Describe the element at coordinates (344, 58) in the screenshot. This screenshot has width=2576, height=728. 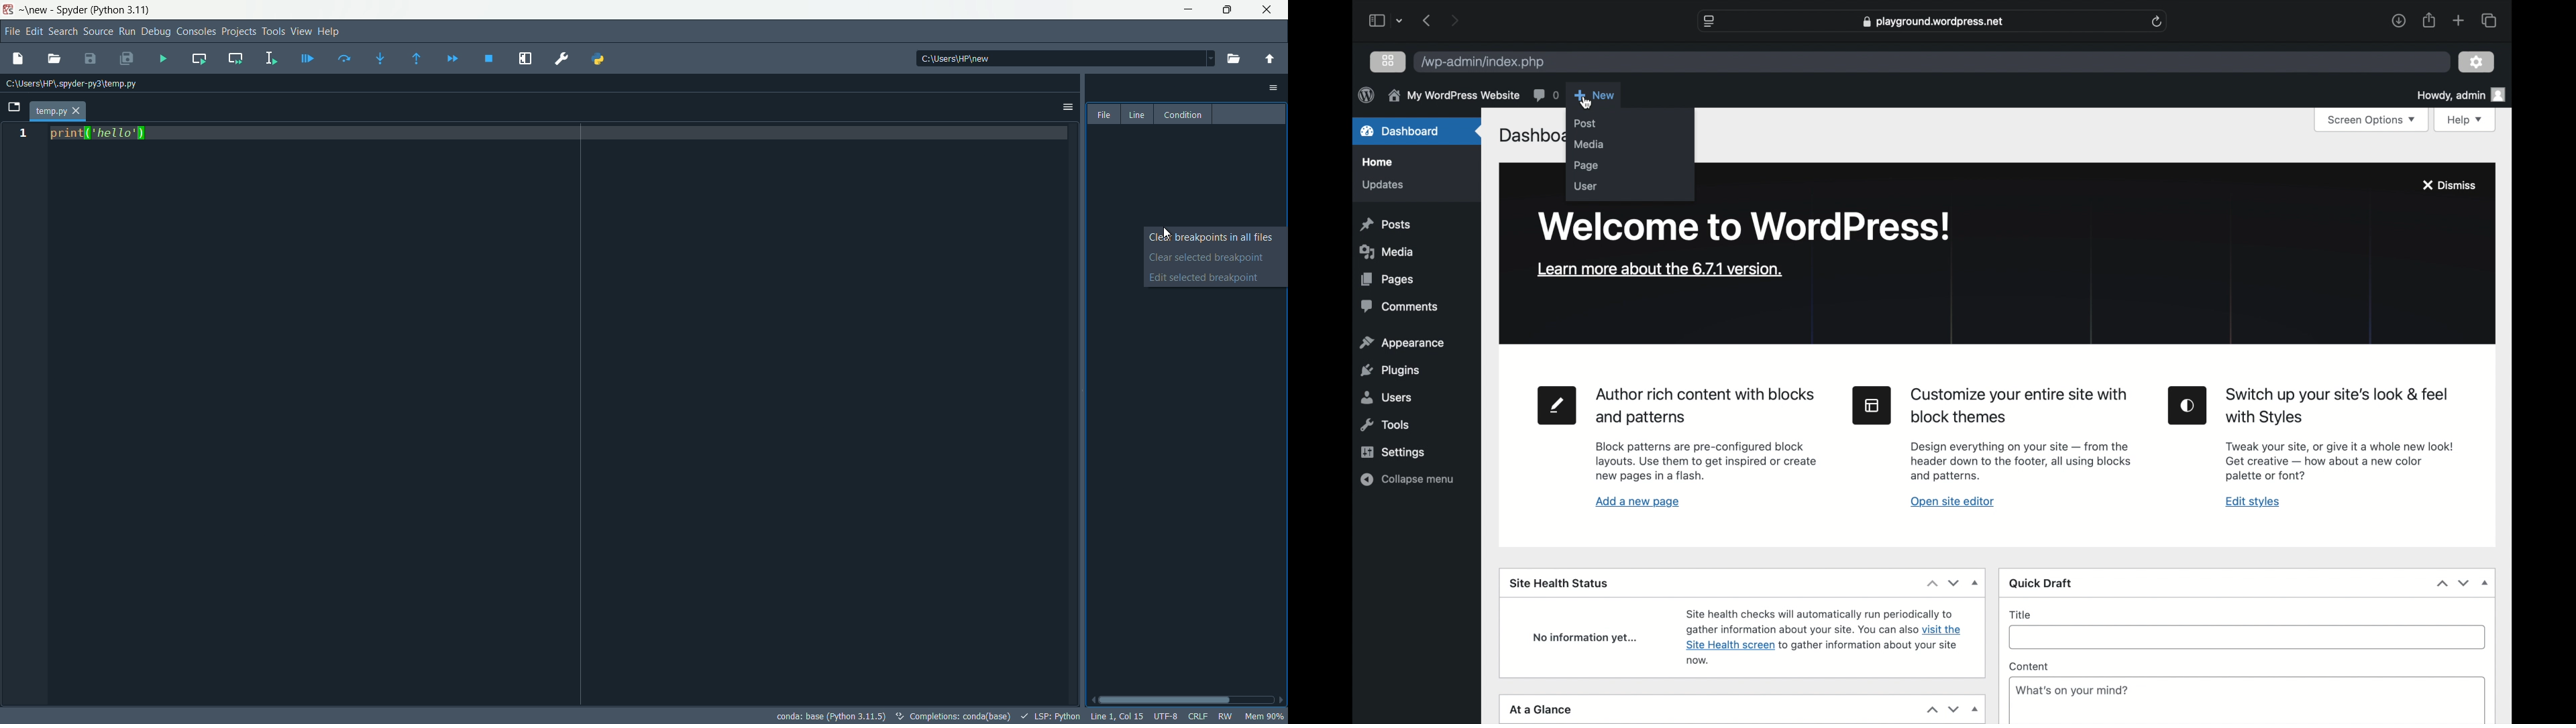
I see `run current line` at that location.